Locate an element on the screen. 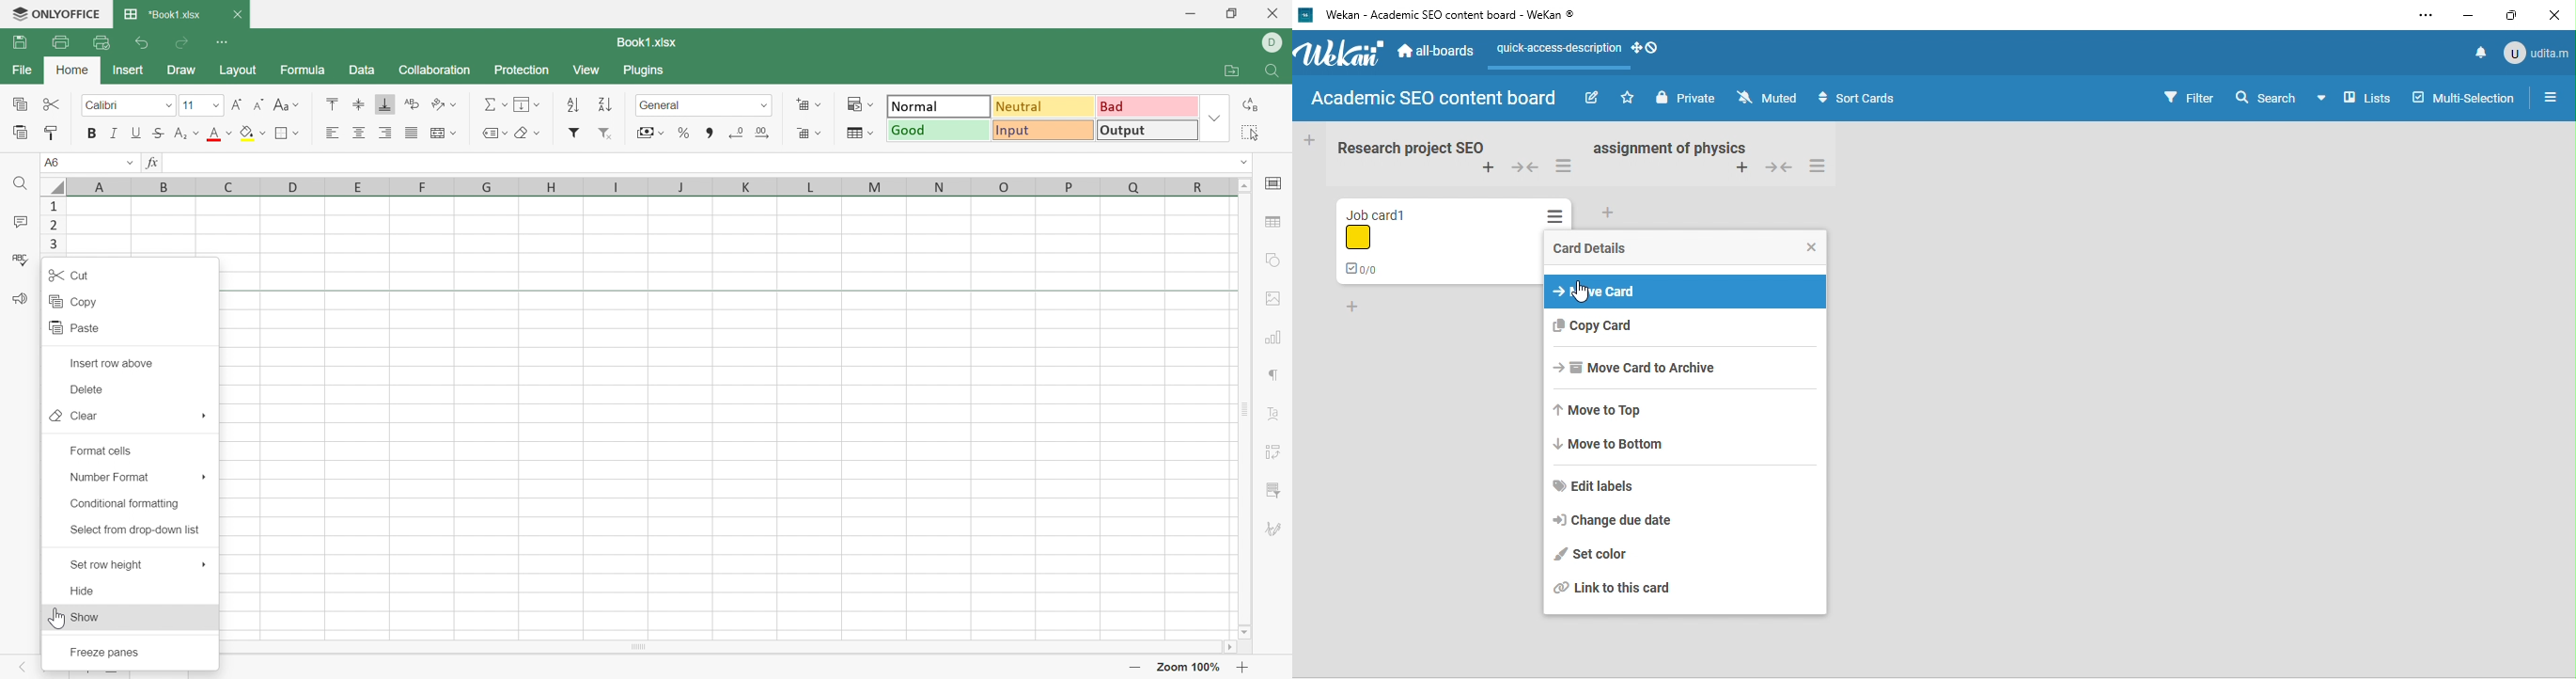 This screenshot has width=2576, height=700. muted is located at coordinates (1772, 99).